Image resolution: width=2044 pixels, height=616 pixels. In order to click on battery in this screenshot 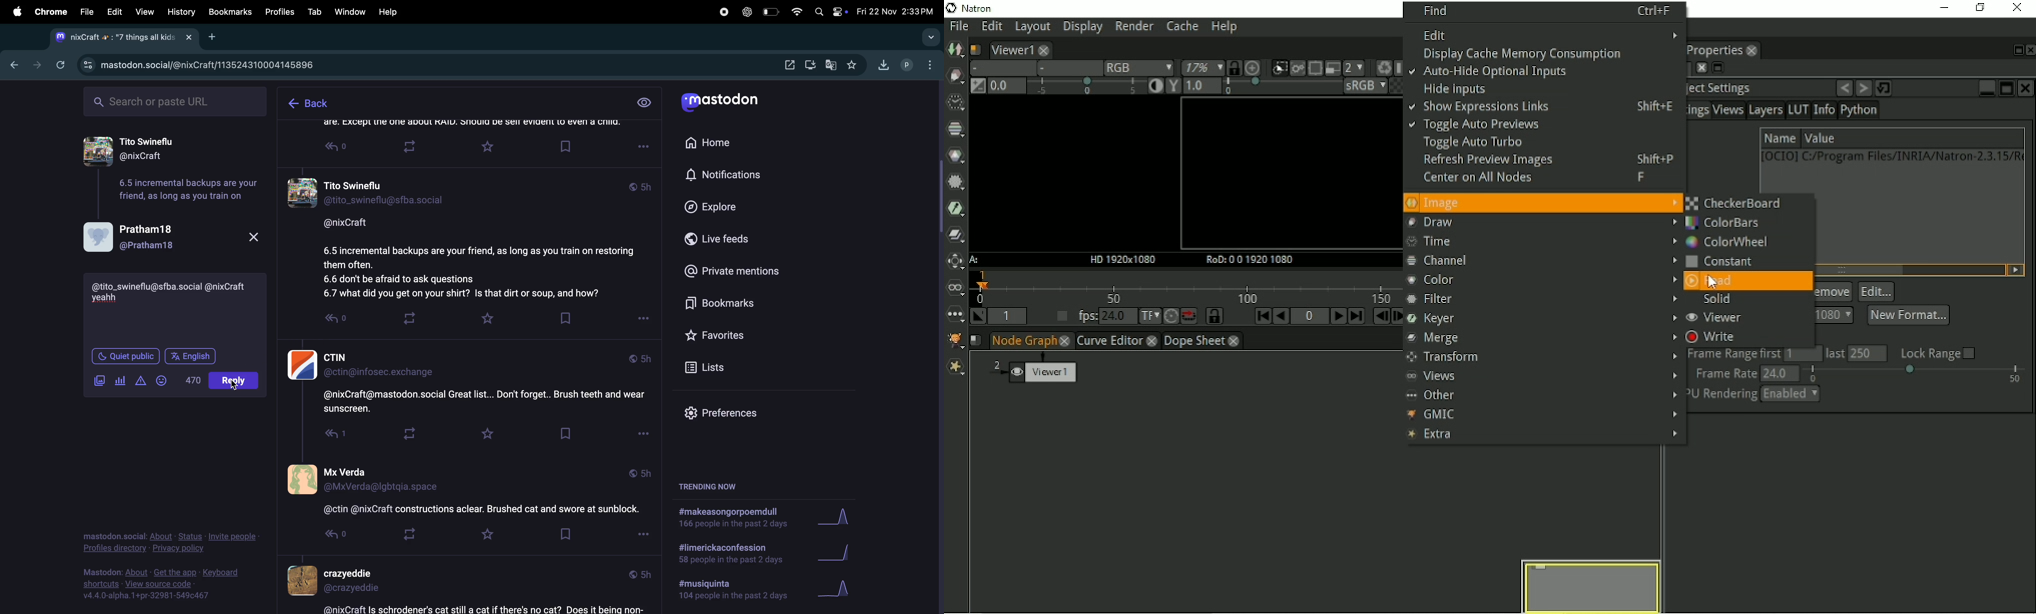, I will do `click(772, 12)`.